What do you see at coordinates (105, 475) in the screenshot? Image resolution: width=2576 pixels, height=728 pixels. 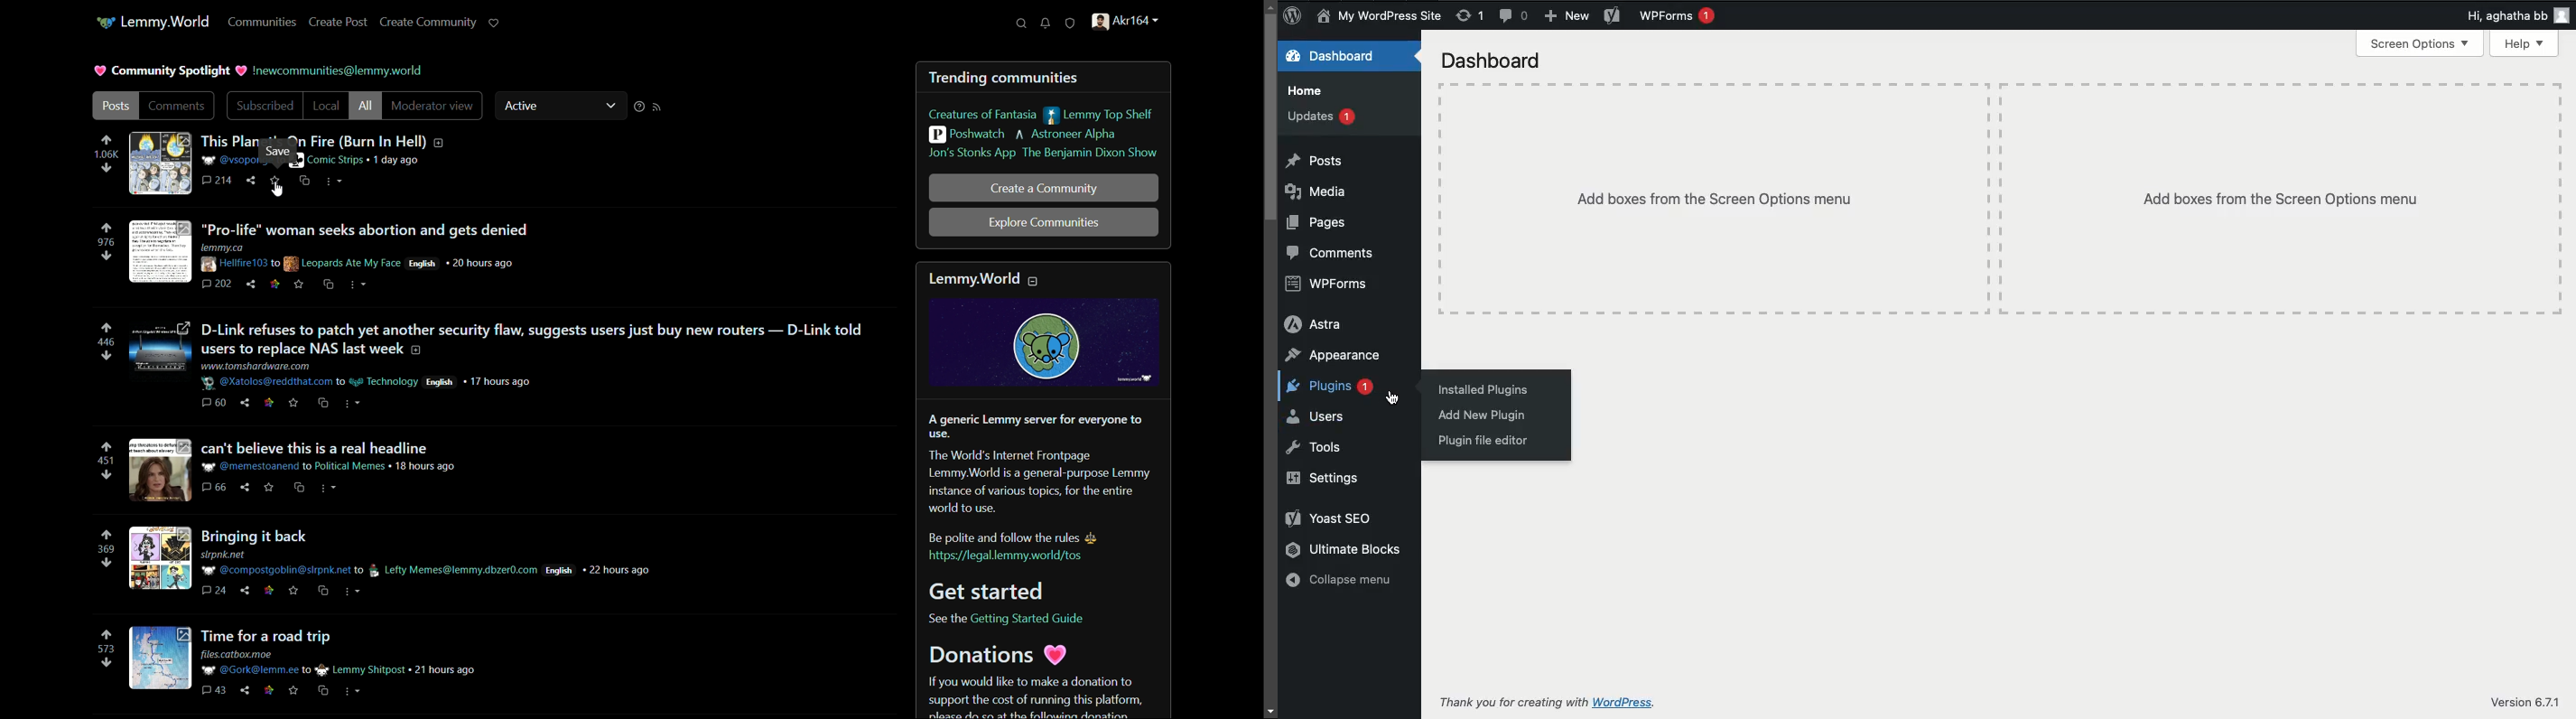 I see `downvote` at bounding box center [105, 475].